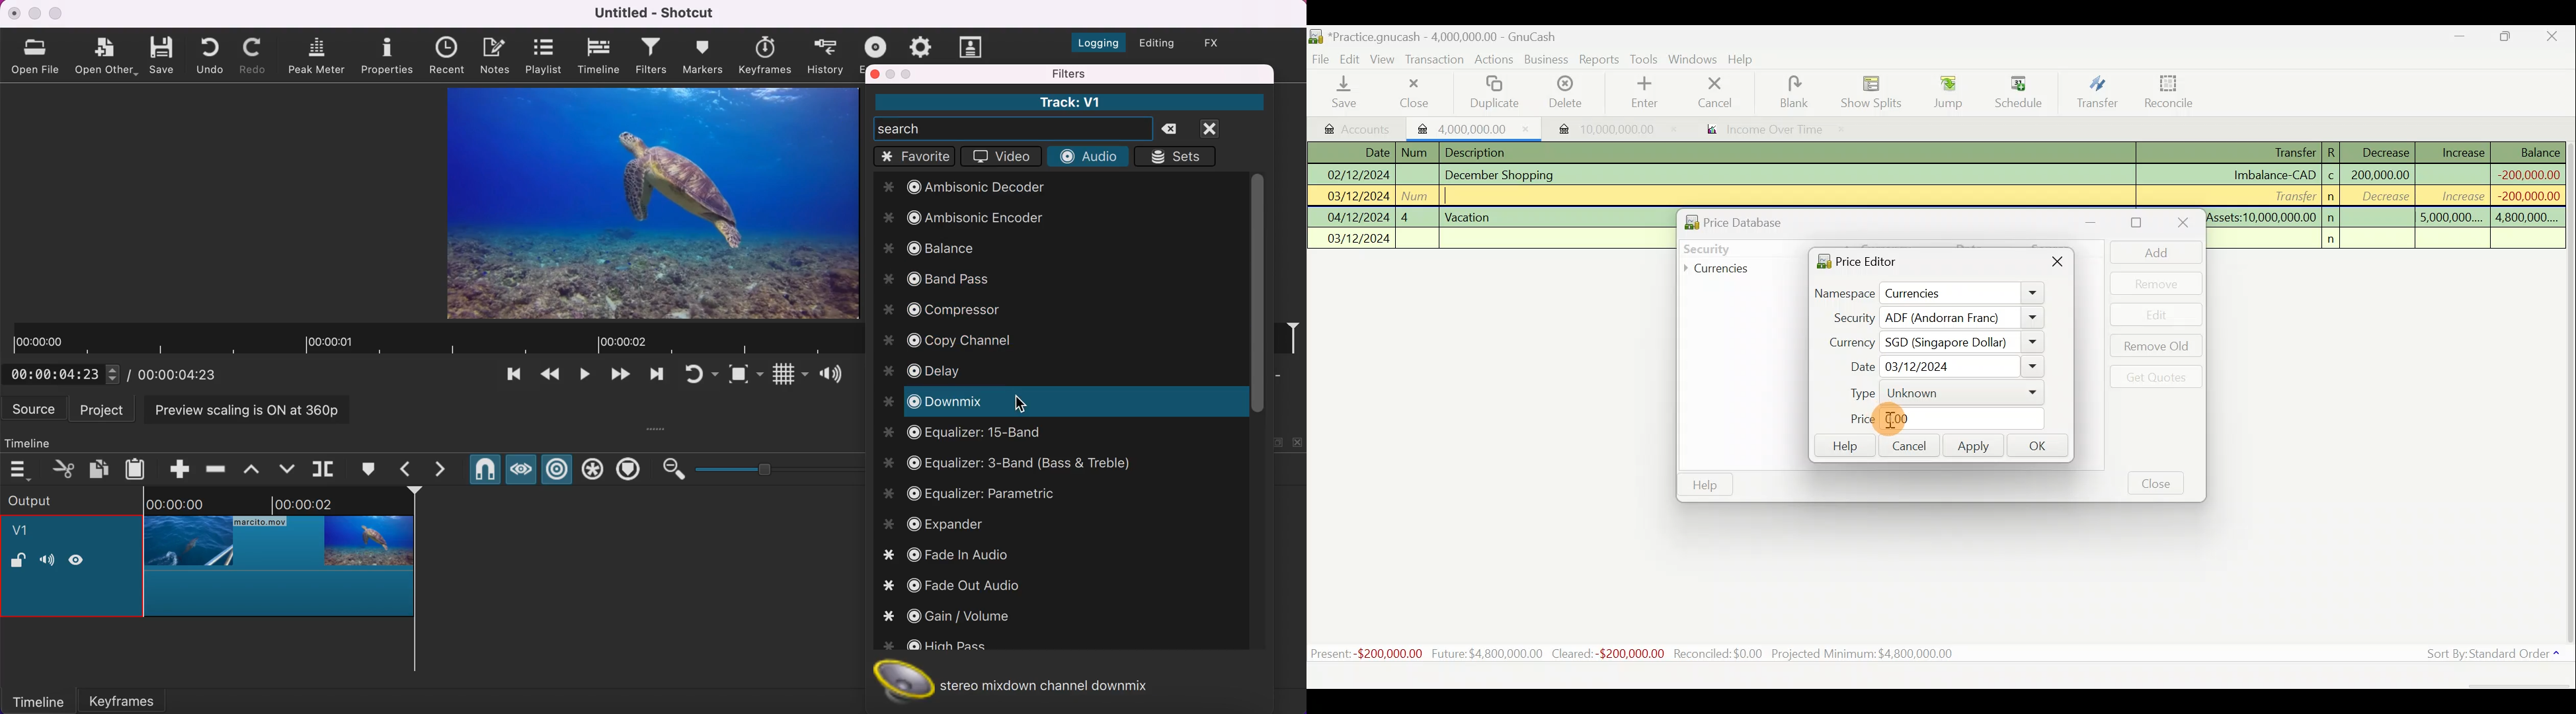  I want to click on Business, so click(1547, 60).